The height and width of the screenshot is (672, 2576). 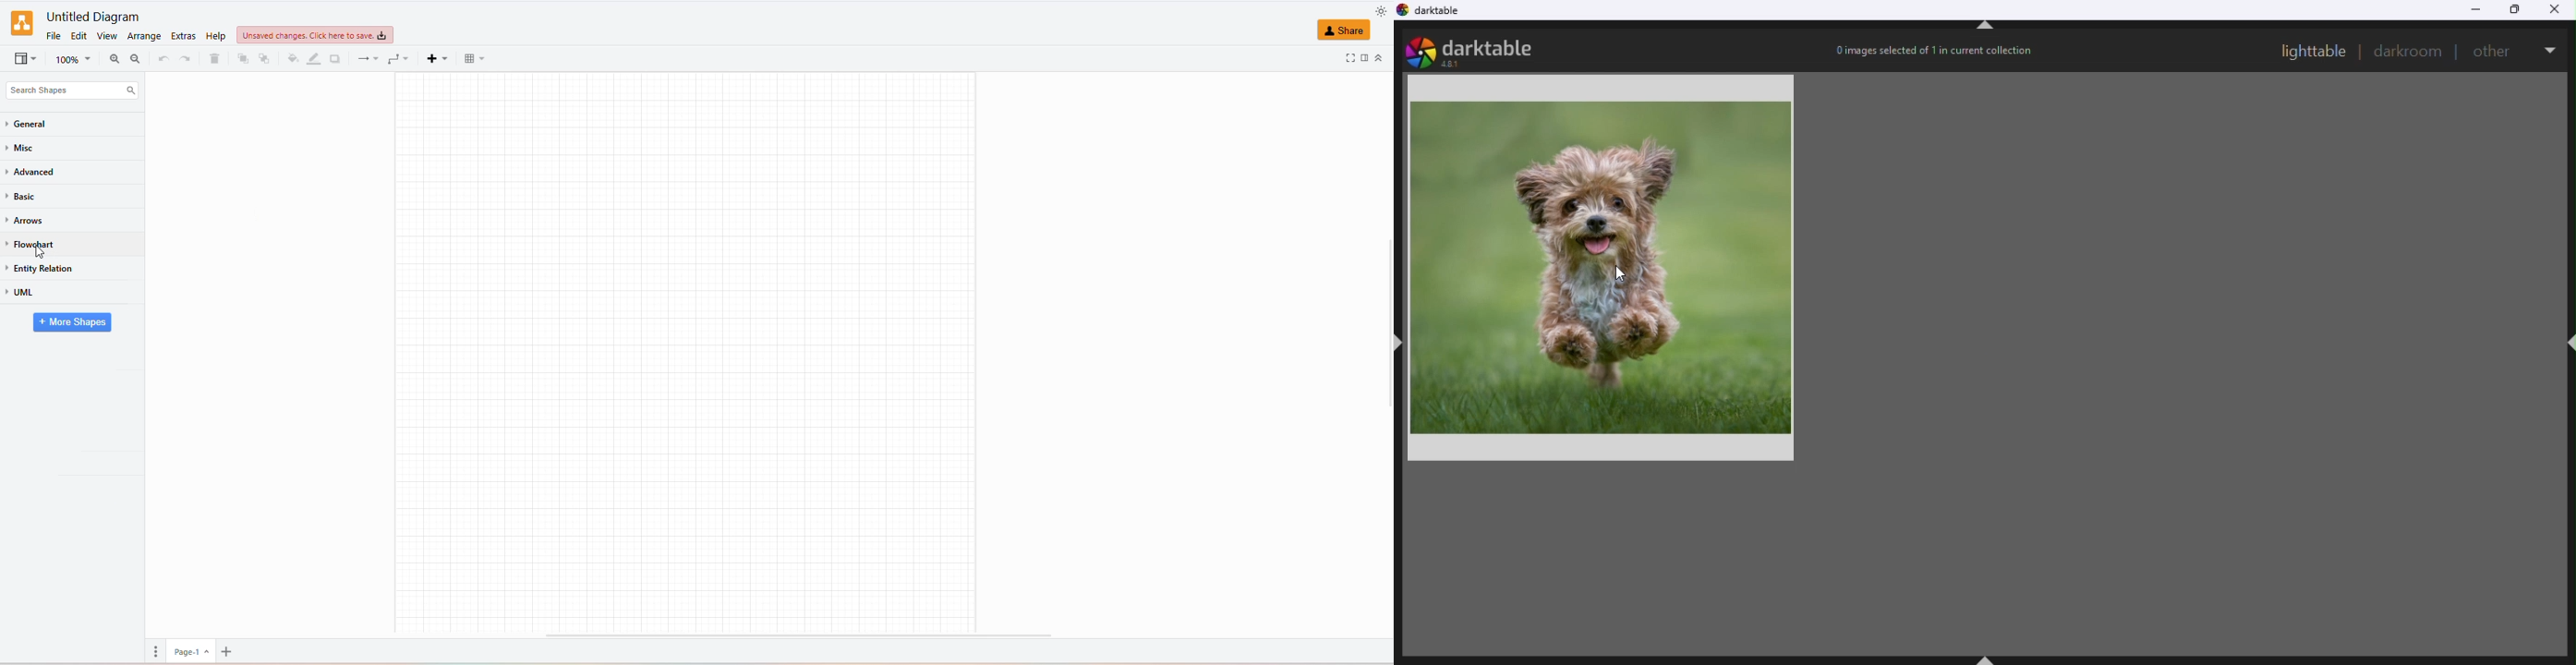 I want to click on shift+ctrl+l, so click(x=1401, y=341).